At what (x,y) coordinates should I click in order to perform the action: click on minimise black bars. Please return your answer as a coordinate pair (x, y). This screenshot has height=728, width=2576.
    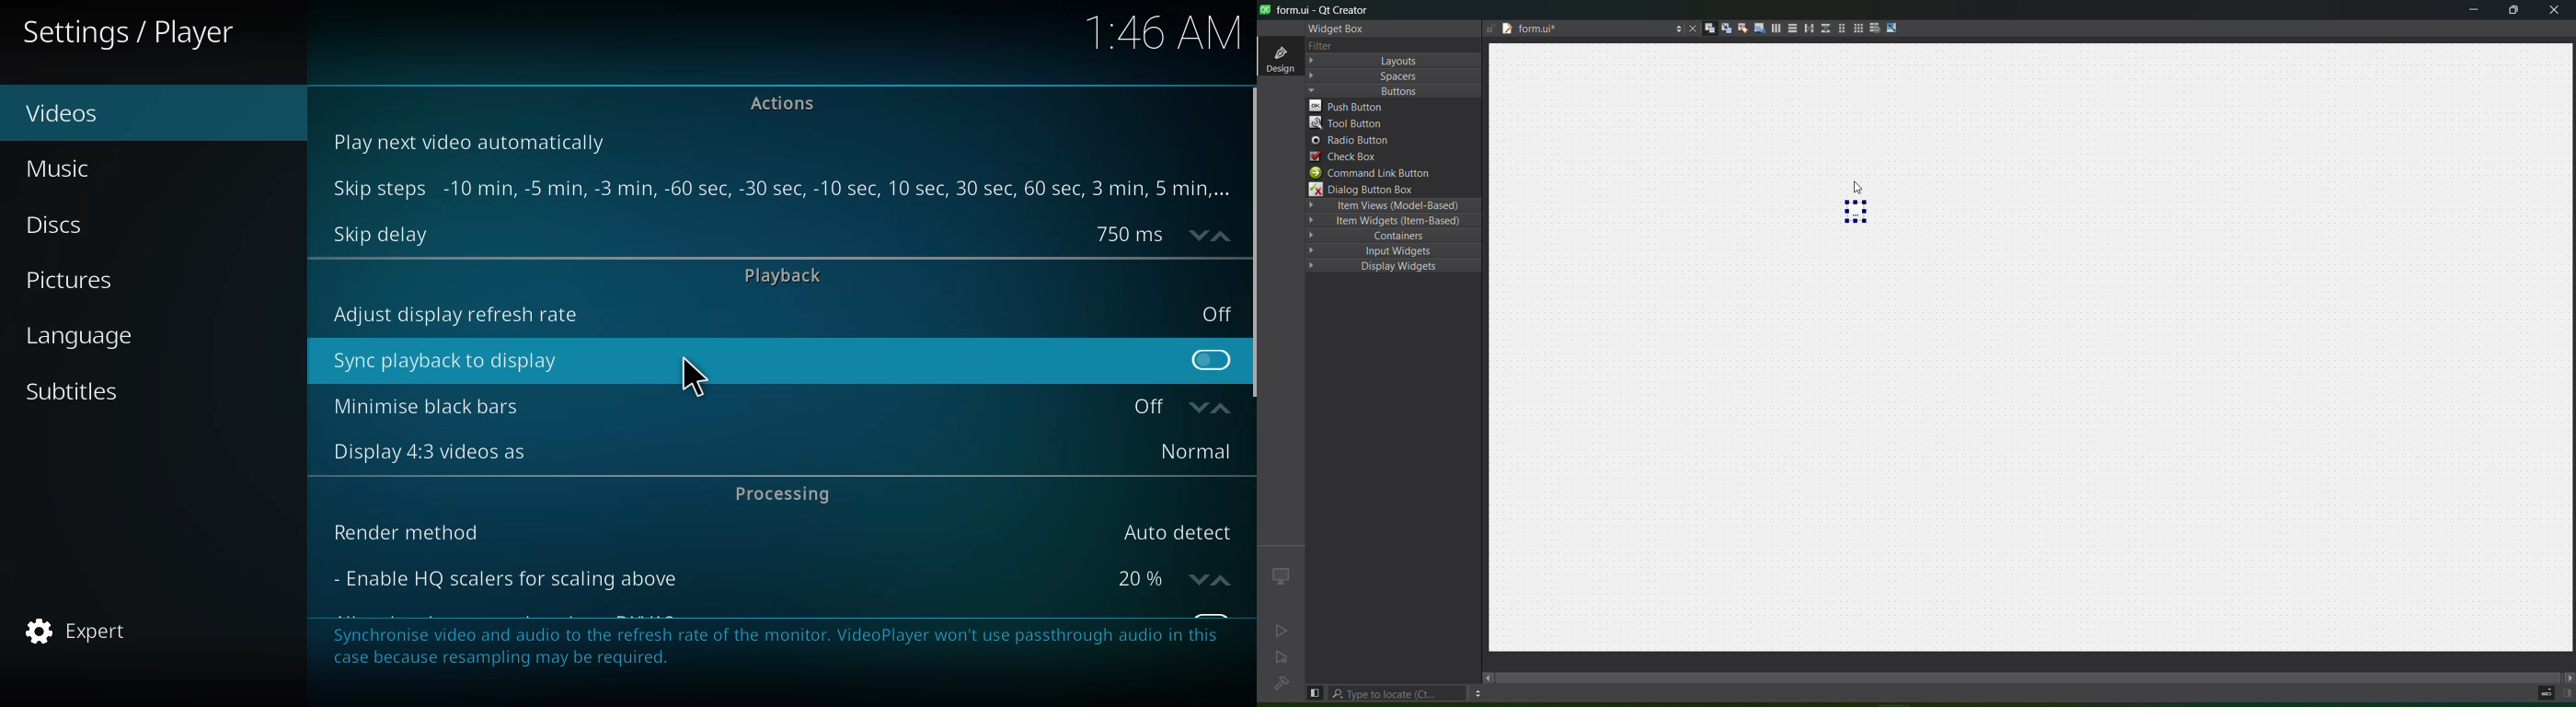
    Looking at the image, I should click on (429, 406).